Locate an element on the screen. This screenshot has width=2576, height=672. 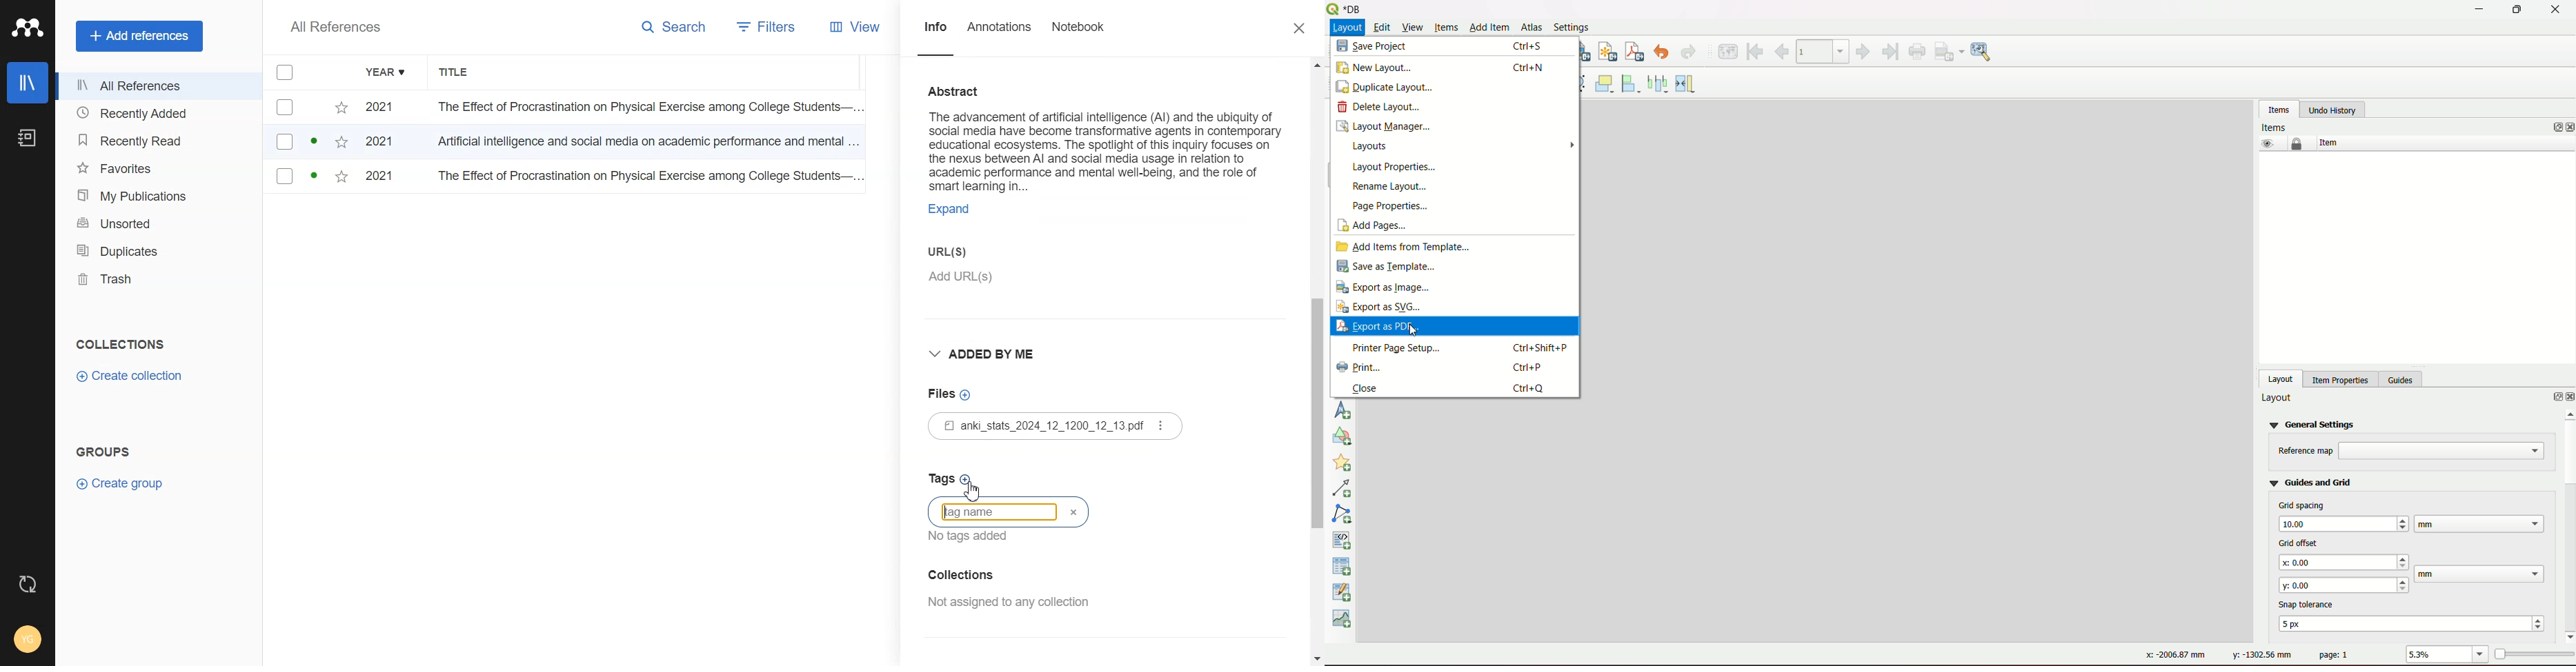
Year is located at coordinates (387, 73).